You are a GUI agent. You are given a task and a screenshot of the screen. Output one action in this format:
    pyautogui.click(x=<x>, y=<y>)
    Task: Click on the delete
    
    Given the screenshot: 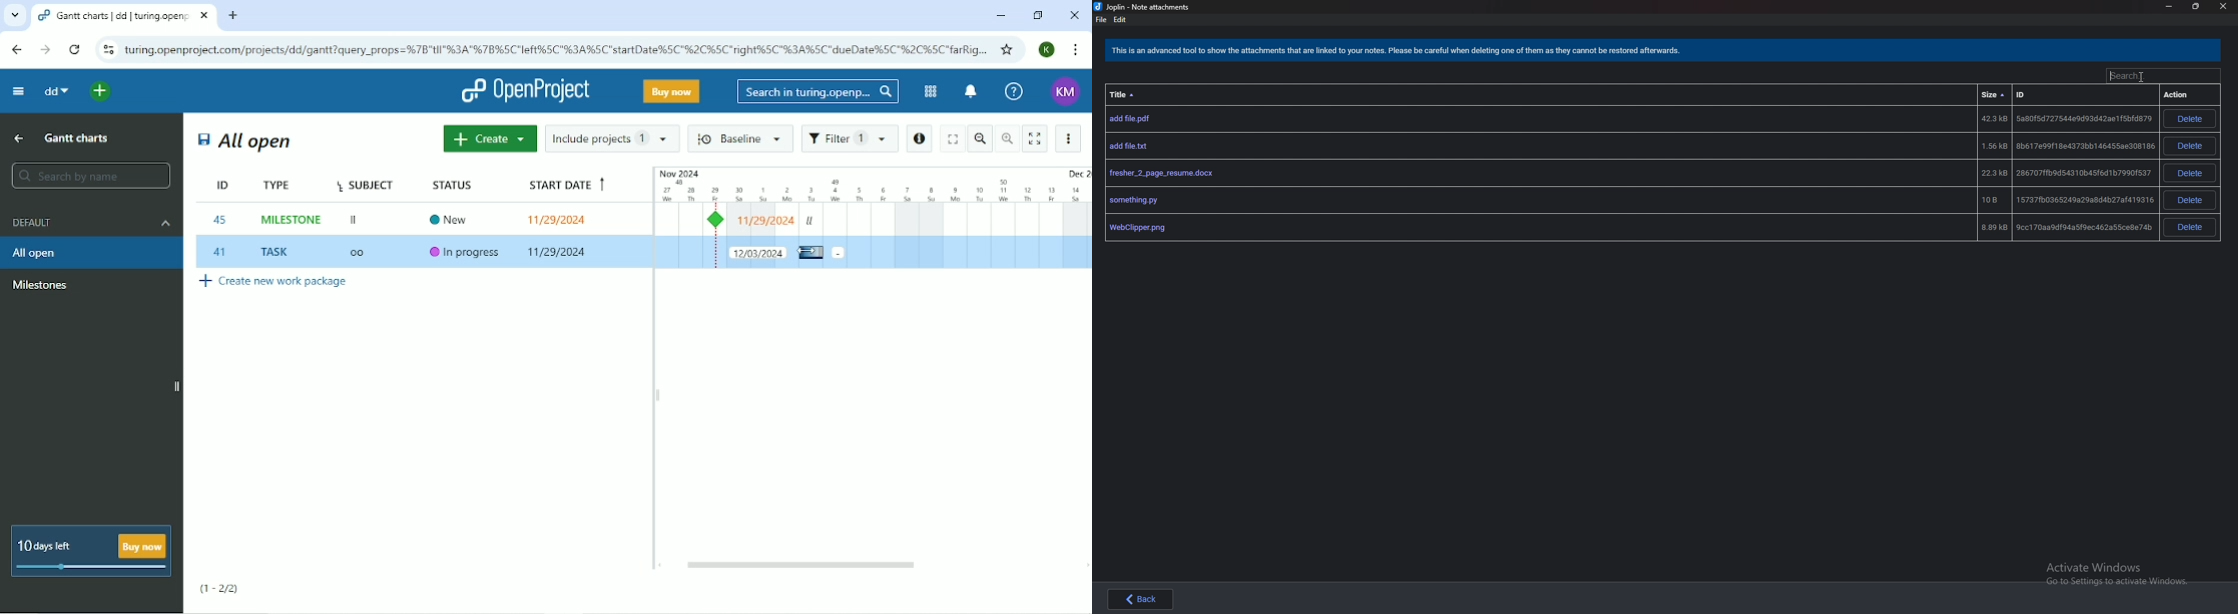 What is the action you would take?
    pyautogui.click(x=2190, y=119)
    